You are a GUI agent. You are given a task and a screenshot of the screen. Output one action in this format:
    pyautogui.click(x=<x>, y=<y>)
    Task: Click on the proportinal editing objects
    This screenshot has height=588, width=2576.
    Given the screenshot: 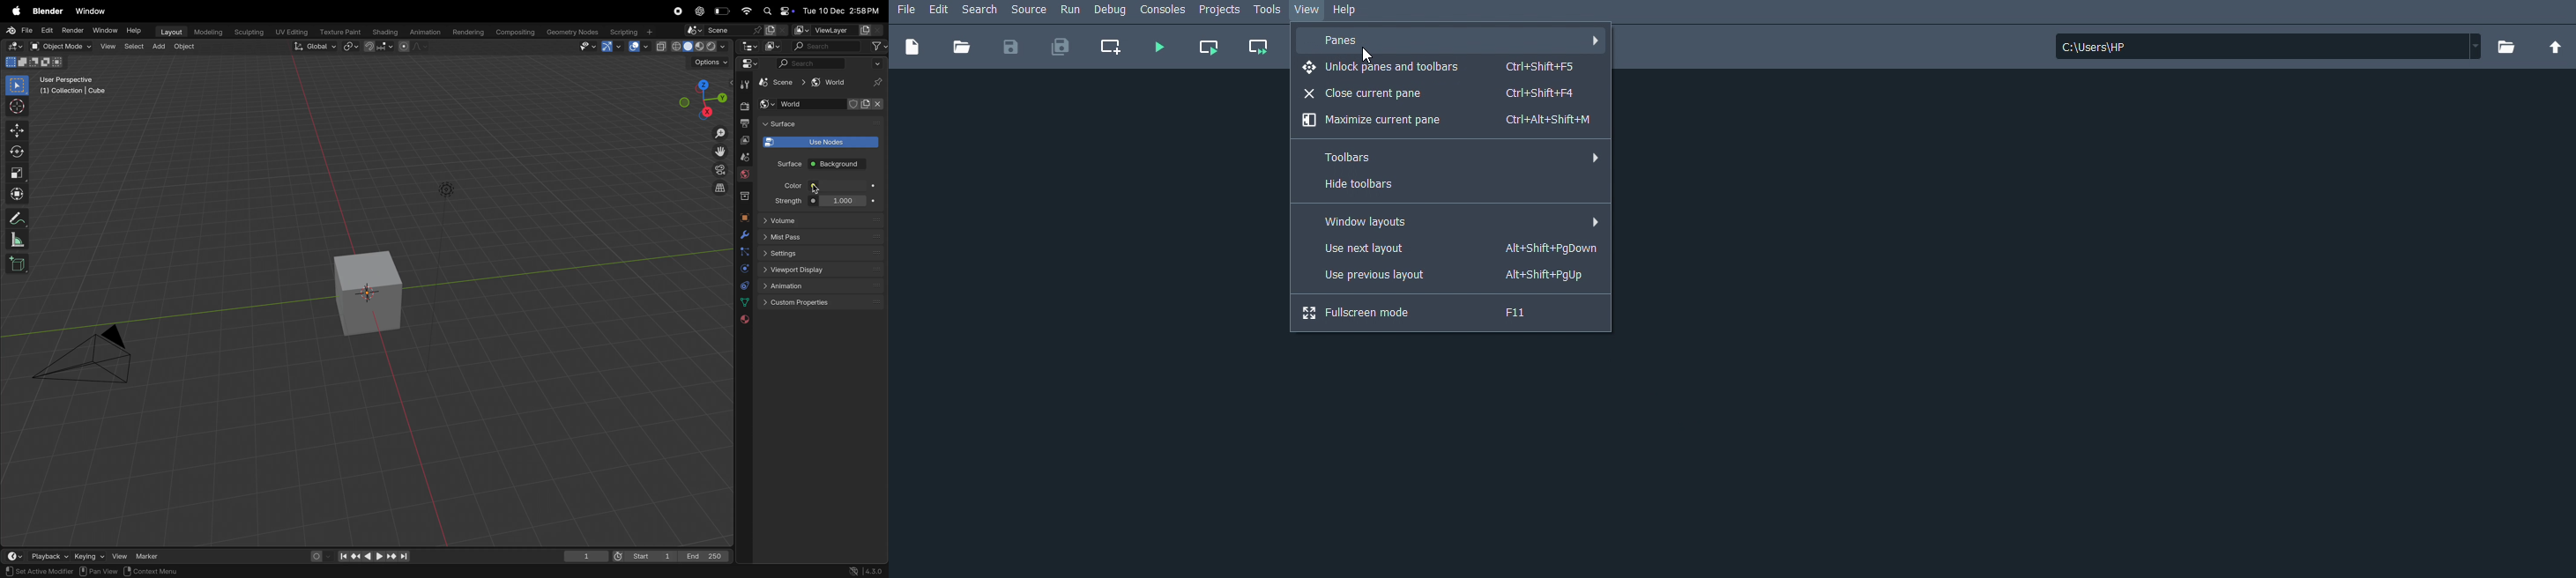 What is the action you would take?
    pyautogui.click(x=414, y=48)
    